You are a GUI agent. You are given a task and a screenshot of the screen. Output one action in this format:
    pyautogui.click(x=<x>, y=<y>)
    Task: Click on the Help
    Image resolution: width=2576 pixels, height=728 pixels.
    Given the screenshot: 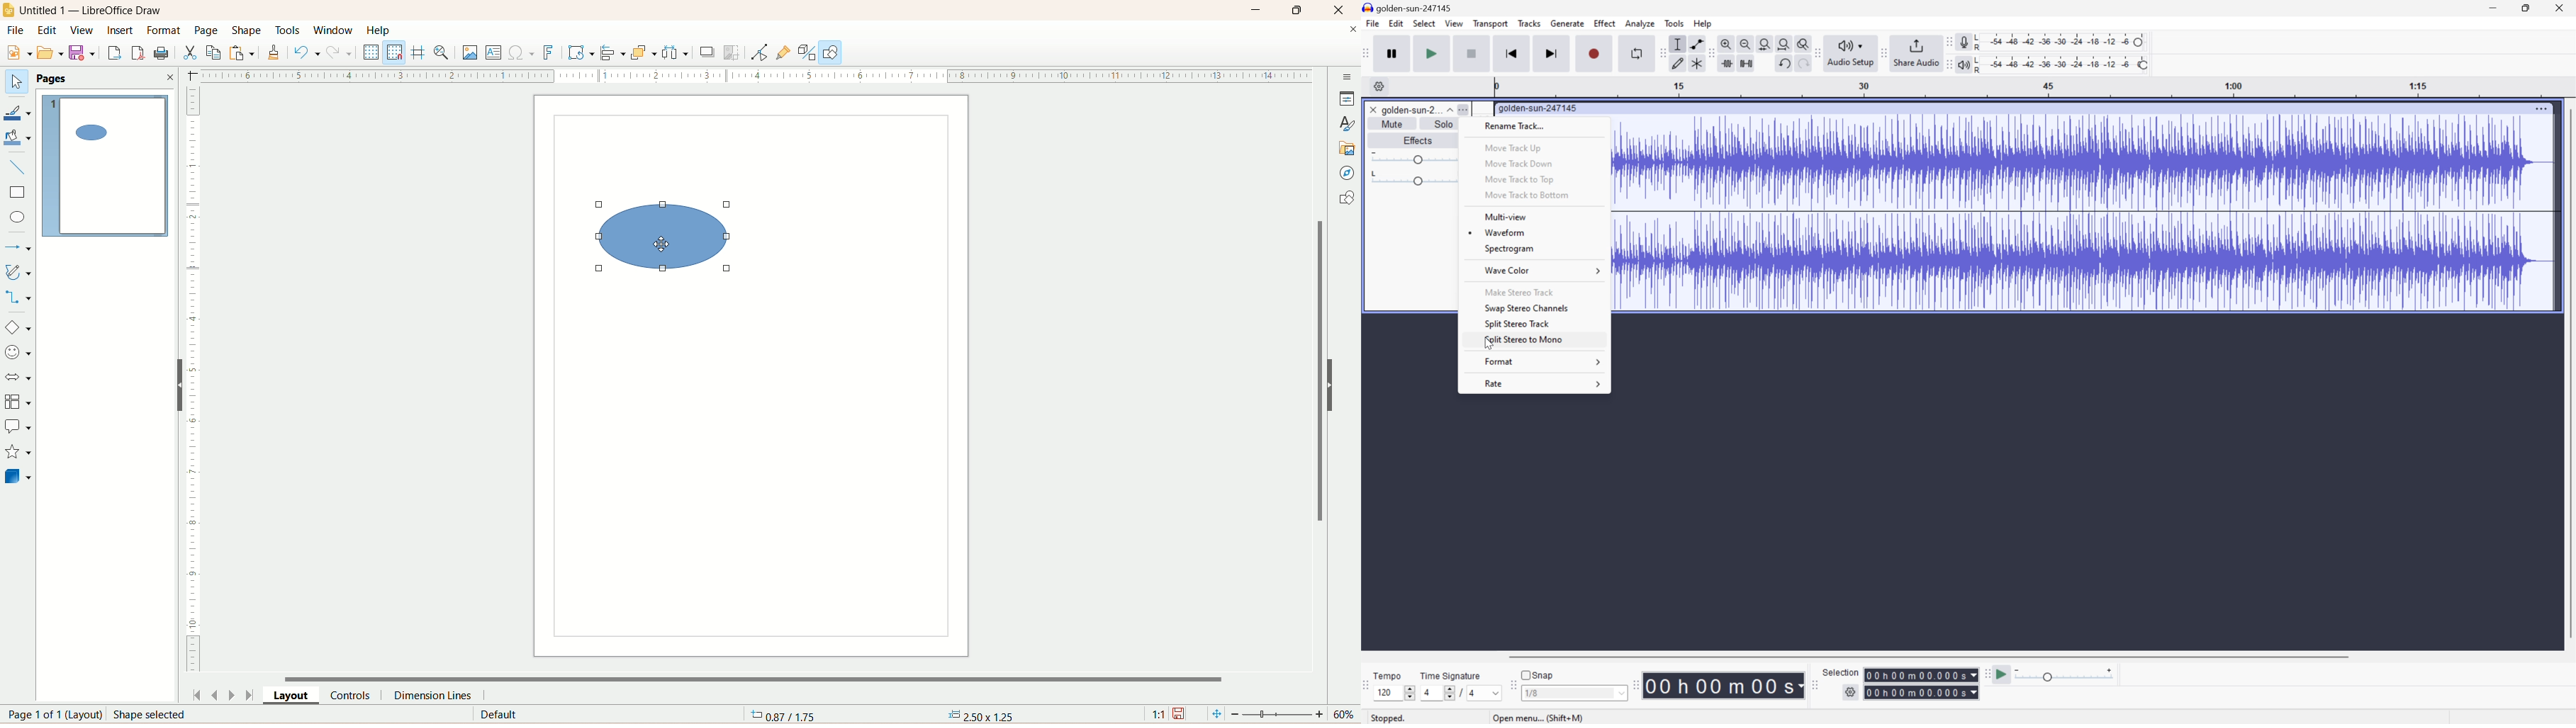 What is the action you would take?
    pyautogui.click(x=1704, y=23)
    